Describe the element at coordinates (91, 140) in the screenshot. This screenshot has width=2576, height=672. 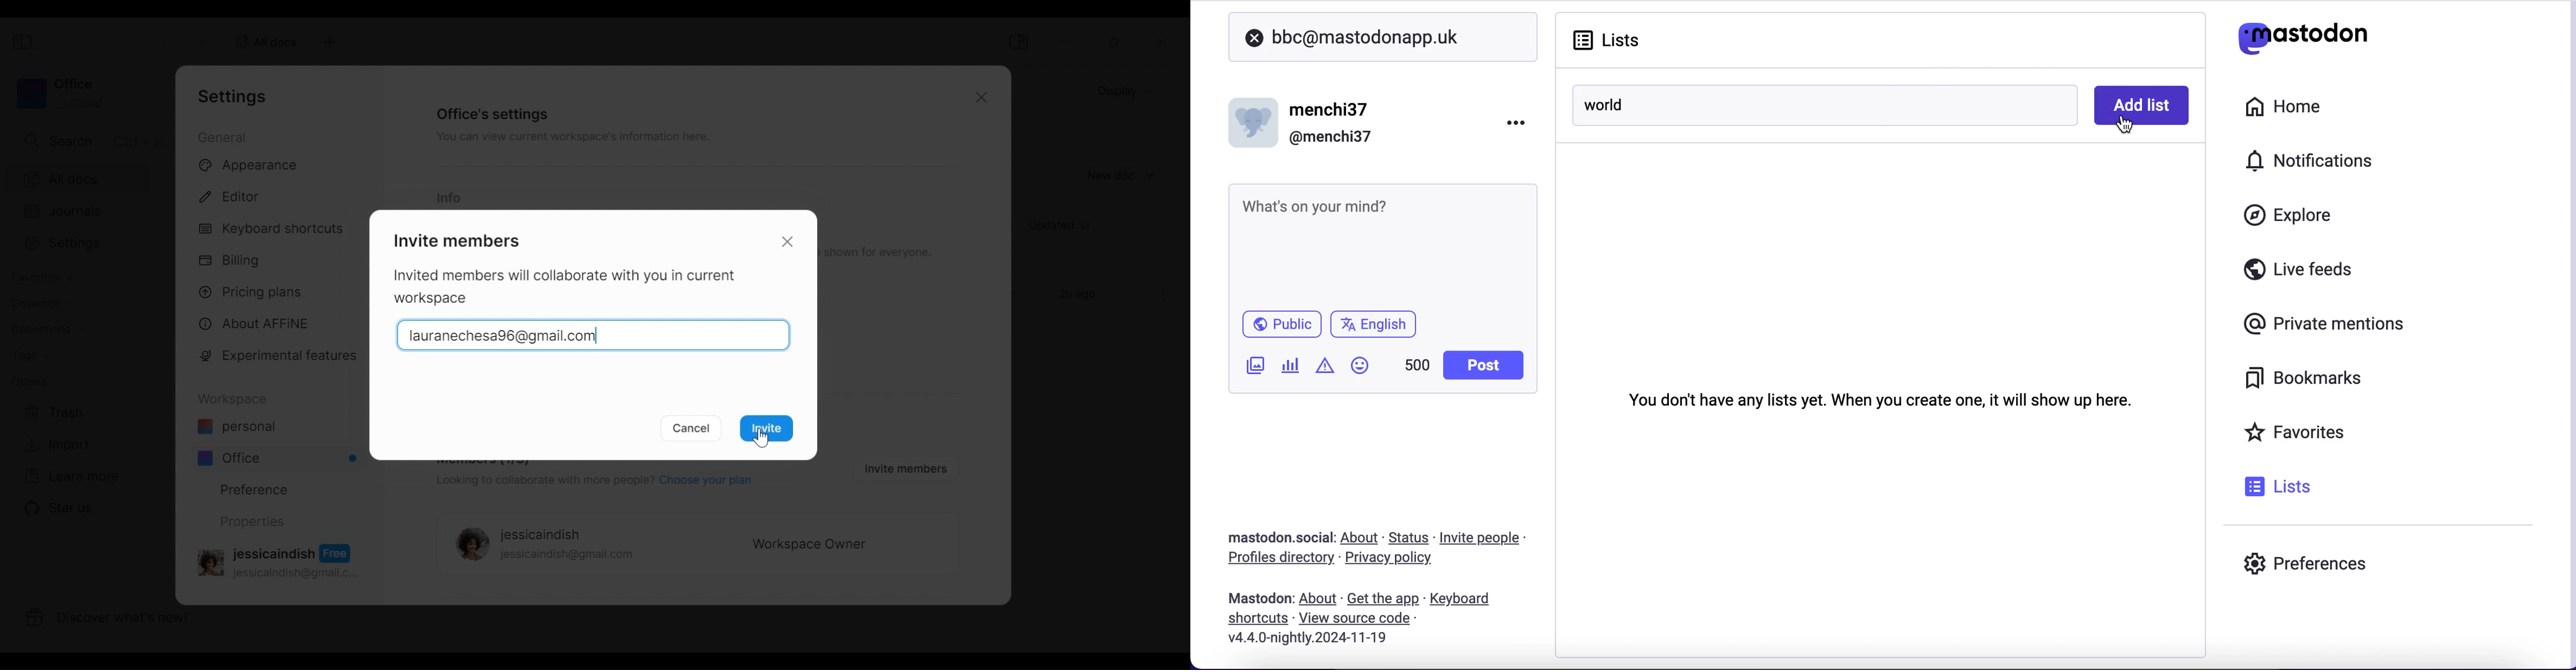
I see `Search` at that location.